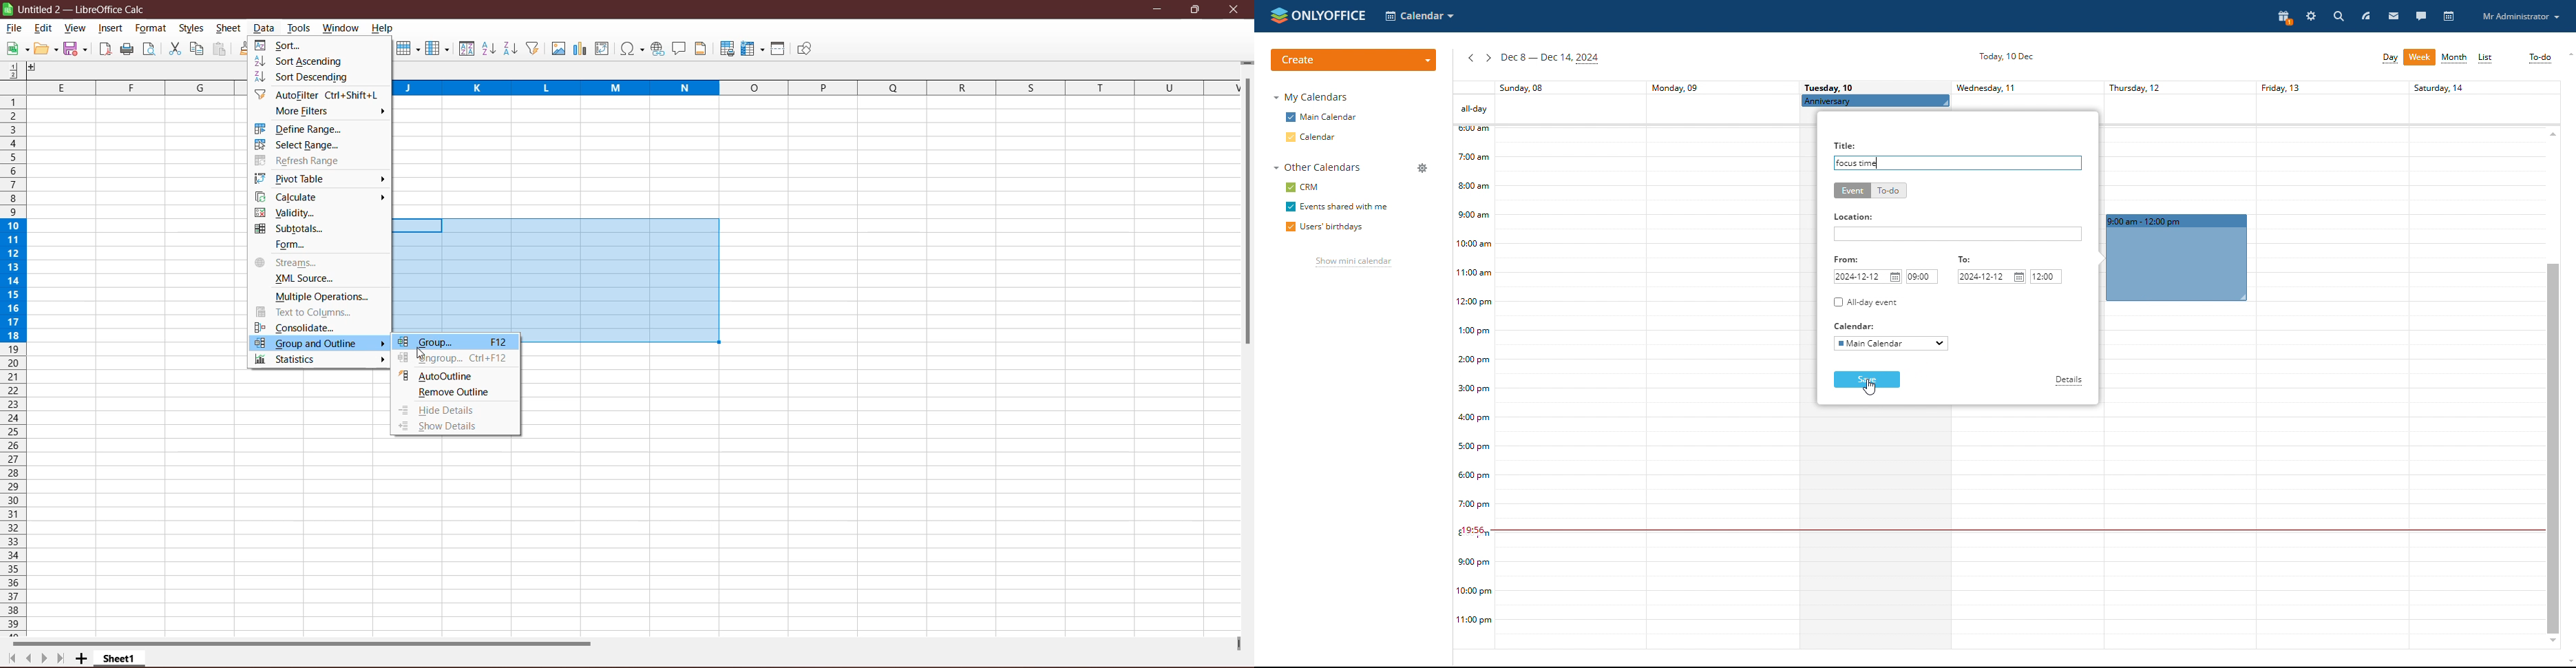 This screenshot has width=2576, height=672. I want to click on events shared with me, so click(1345, 207).